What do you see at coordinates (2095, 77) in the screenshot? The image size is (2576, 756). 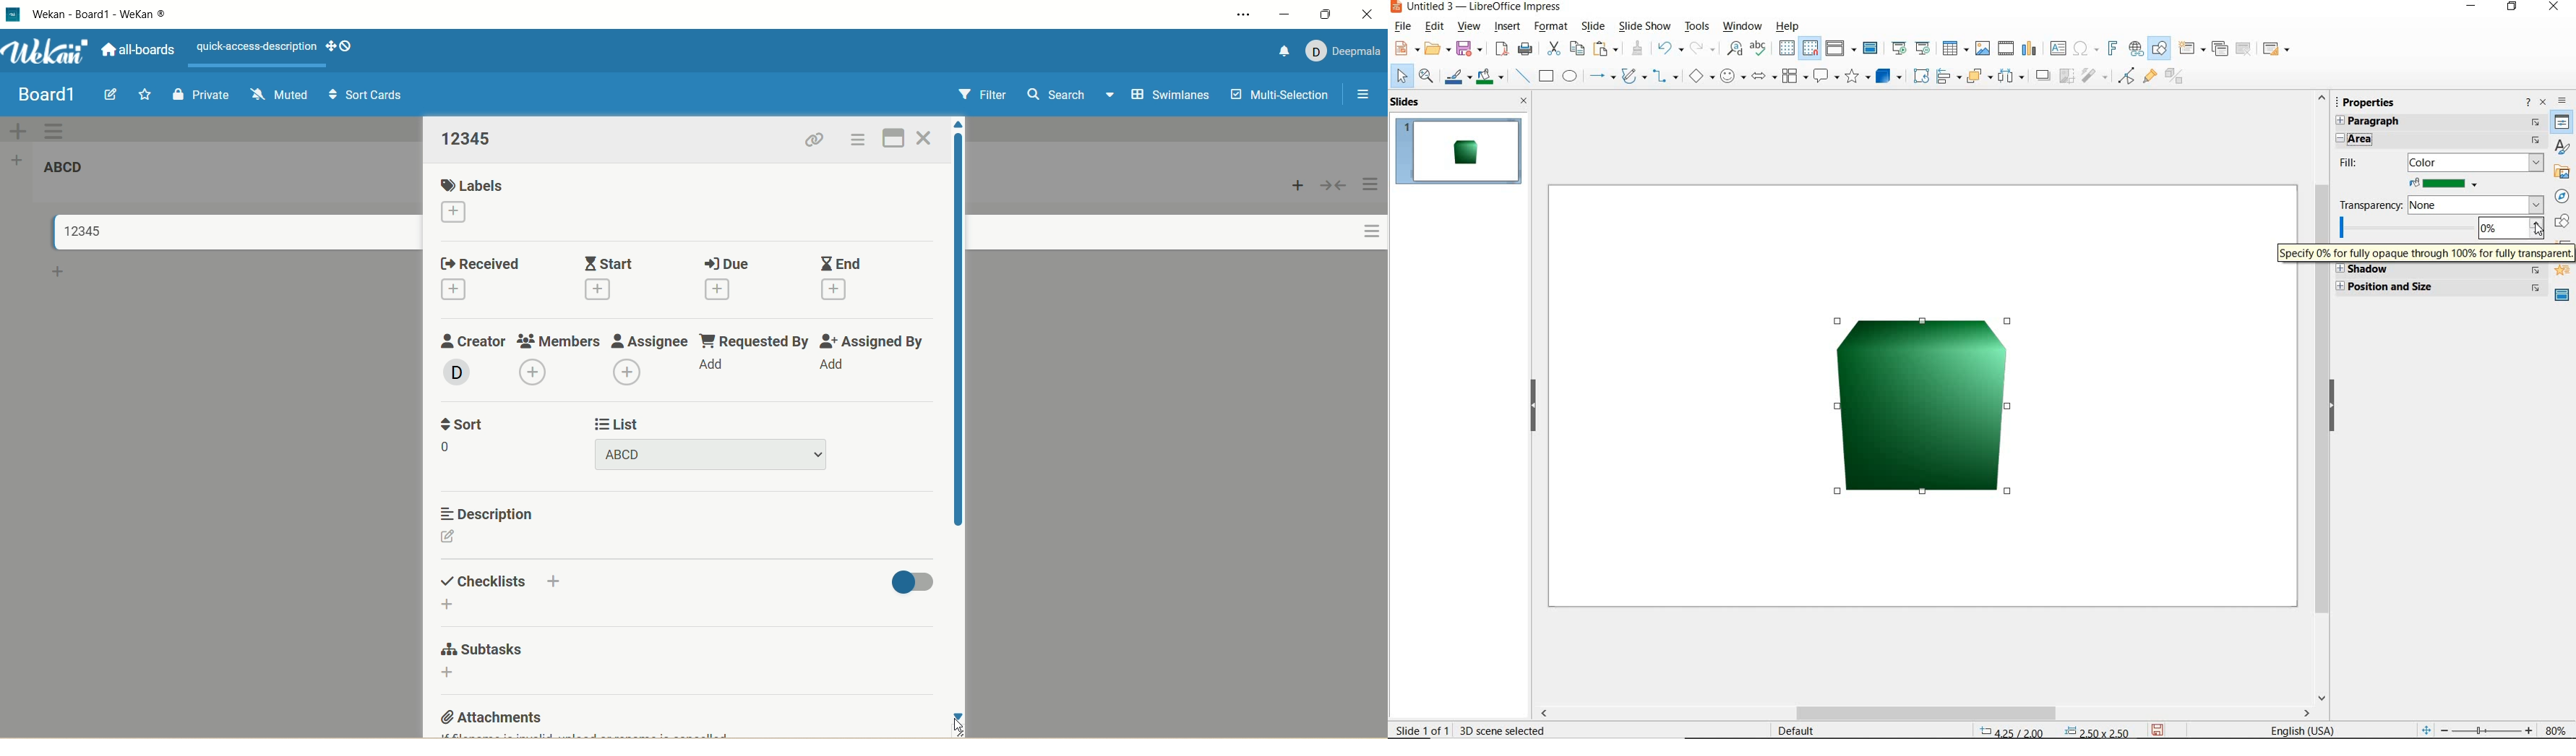 I see `FILTER` at bounding box center [2095, 77].